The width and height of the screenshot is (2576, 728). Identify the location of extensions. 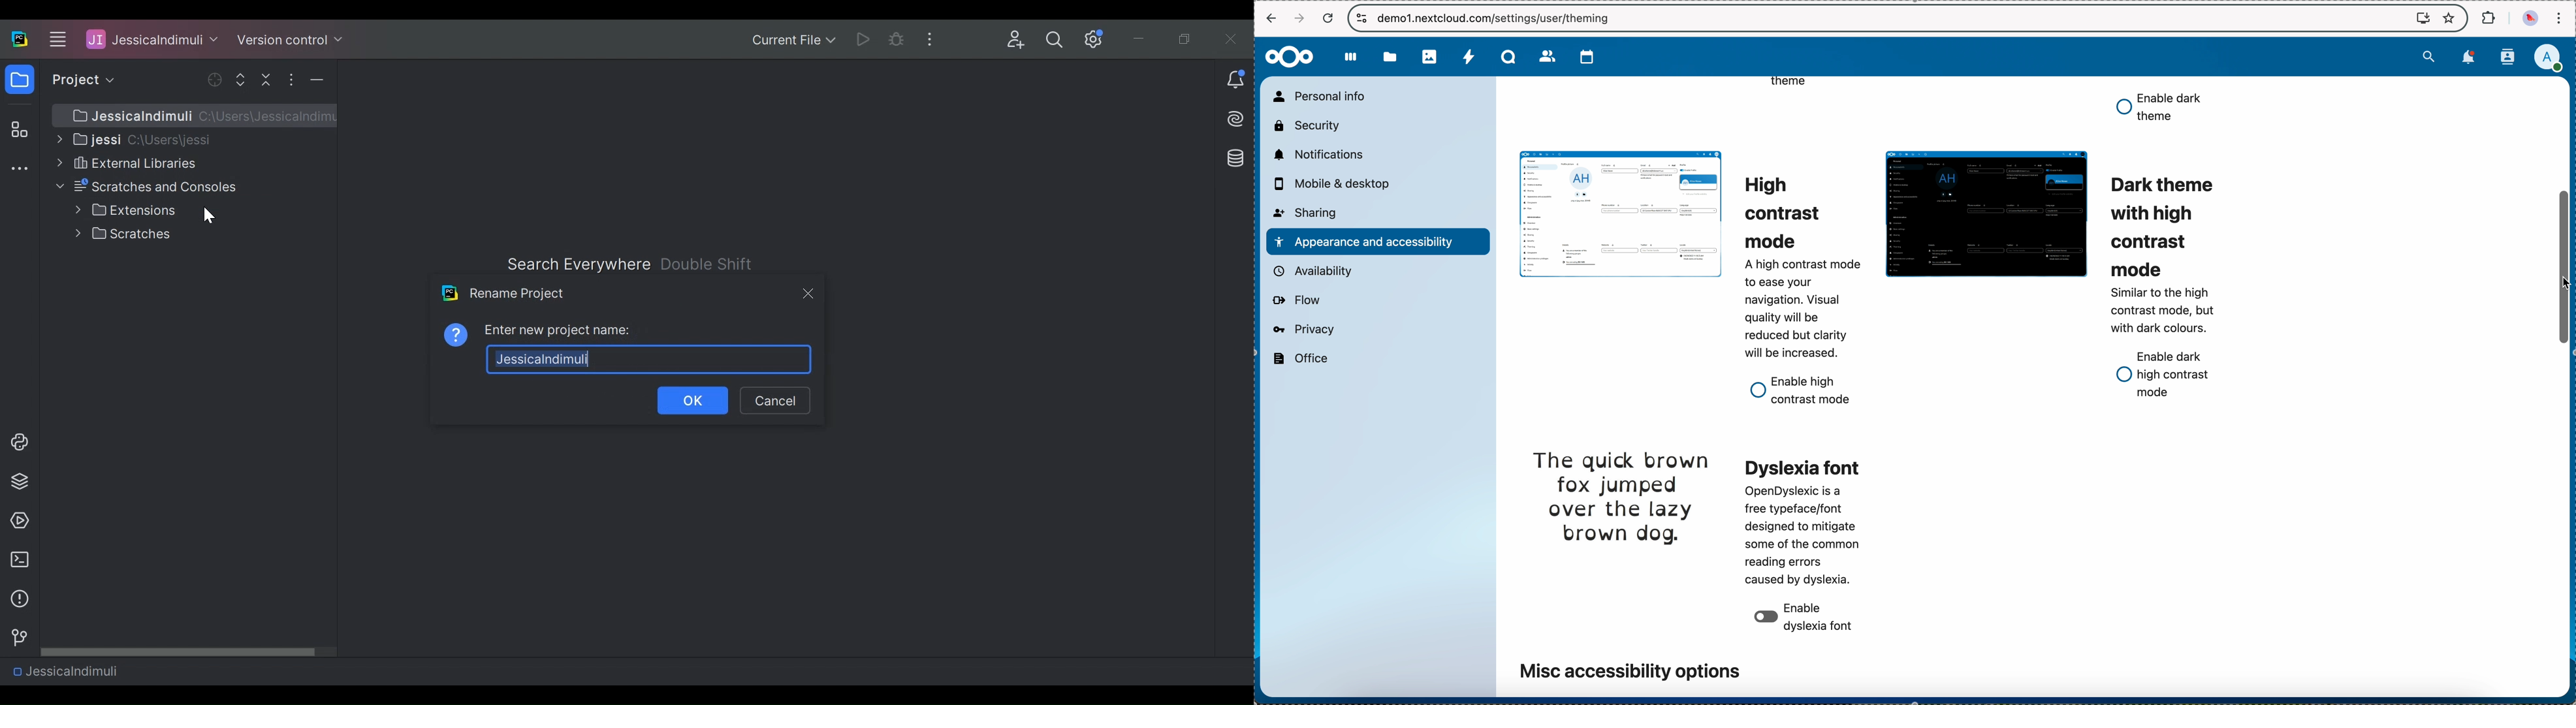
(2487, 18).